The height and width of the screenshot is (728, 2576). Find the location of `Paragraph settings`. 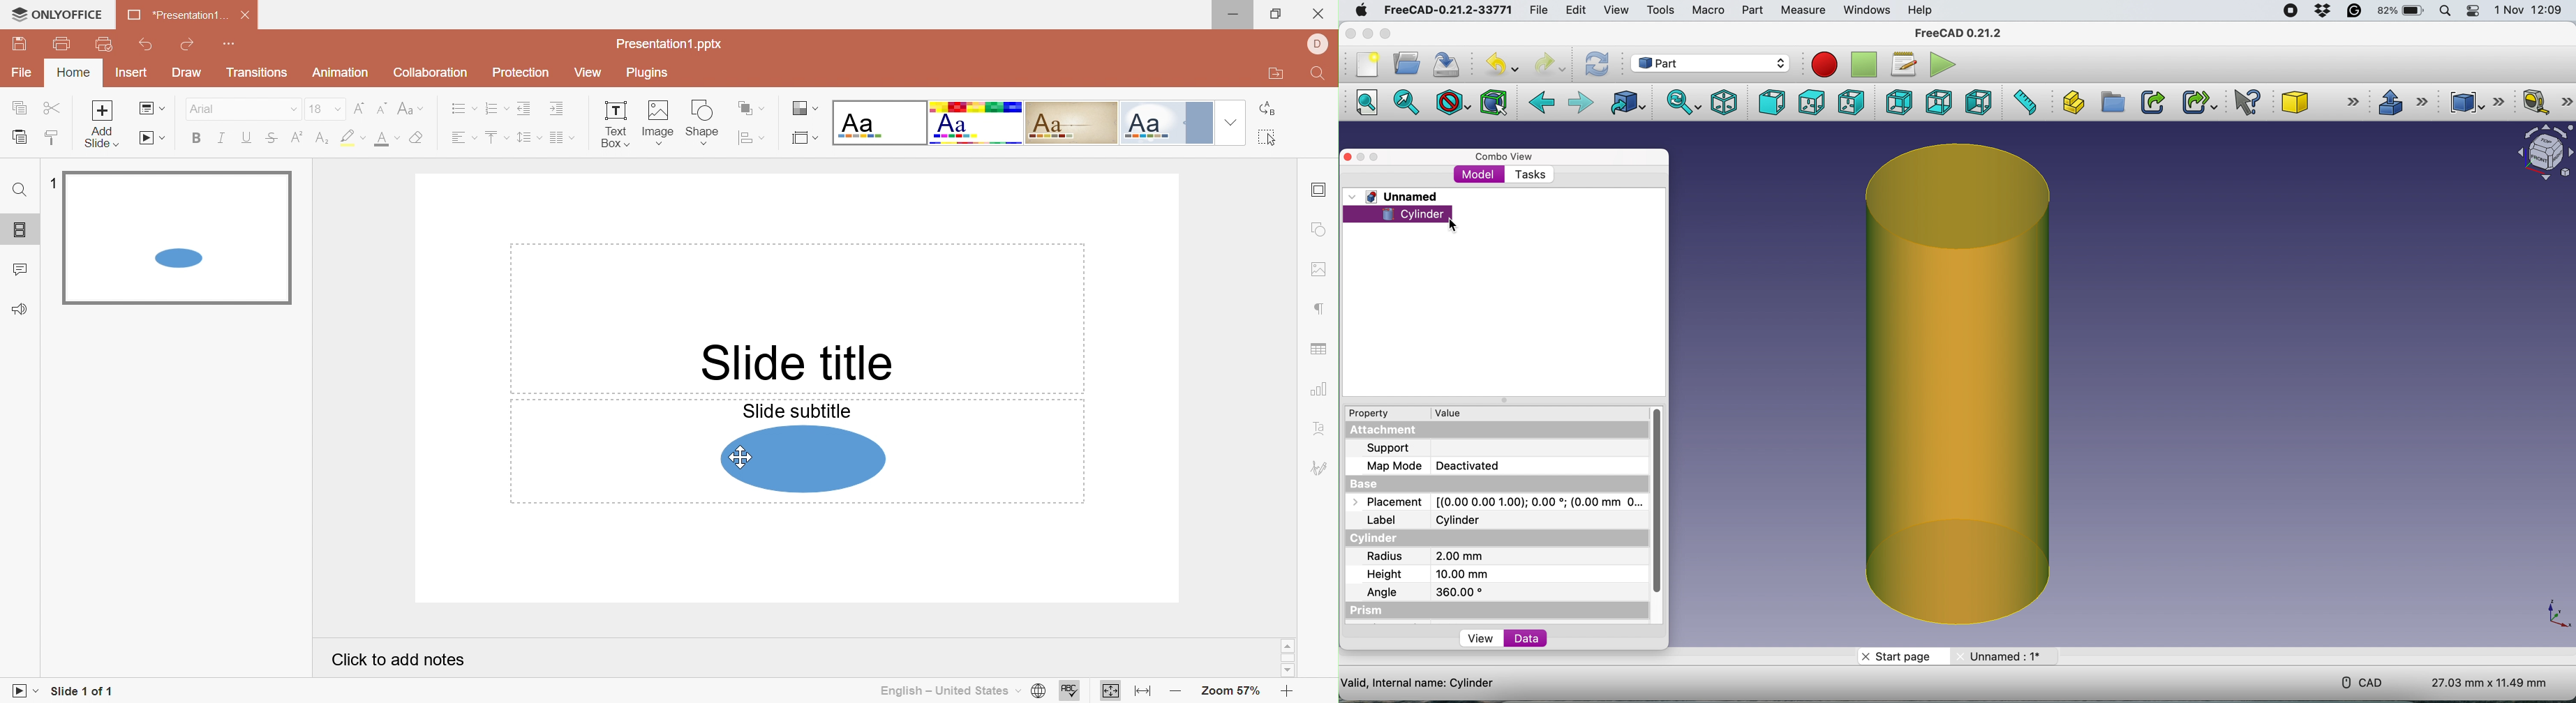

Paragraph settings is located at coordinates (1318, 309).